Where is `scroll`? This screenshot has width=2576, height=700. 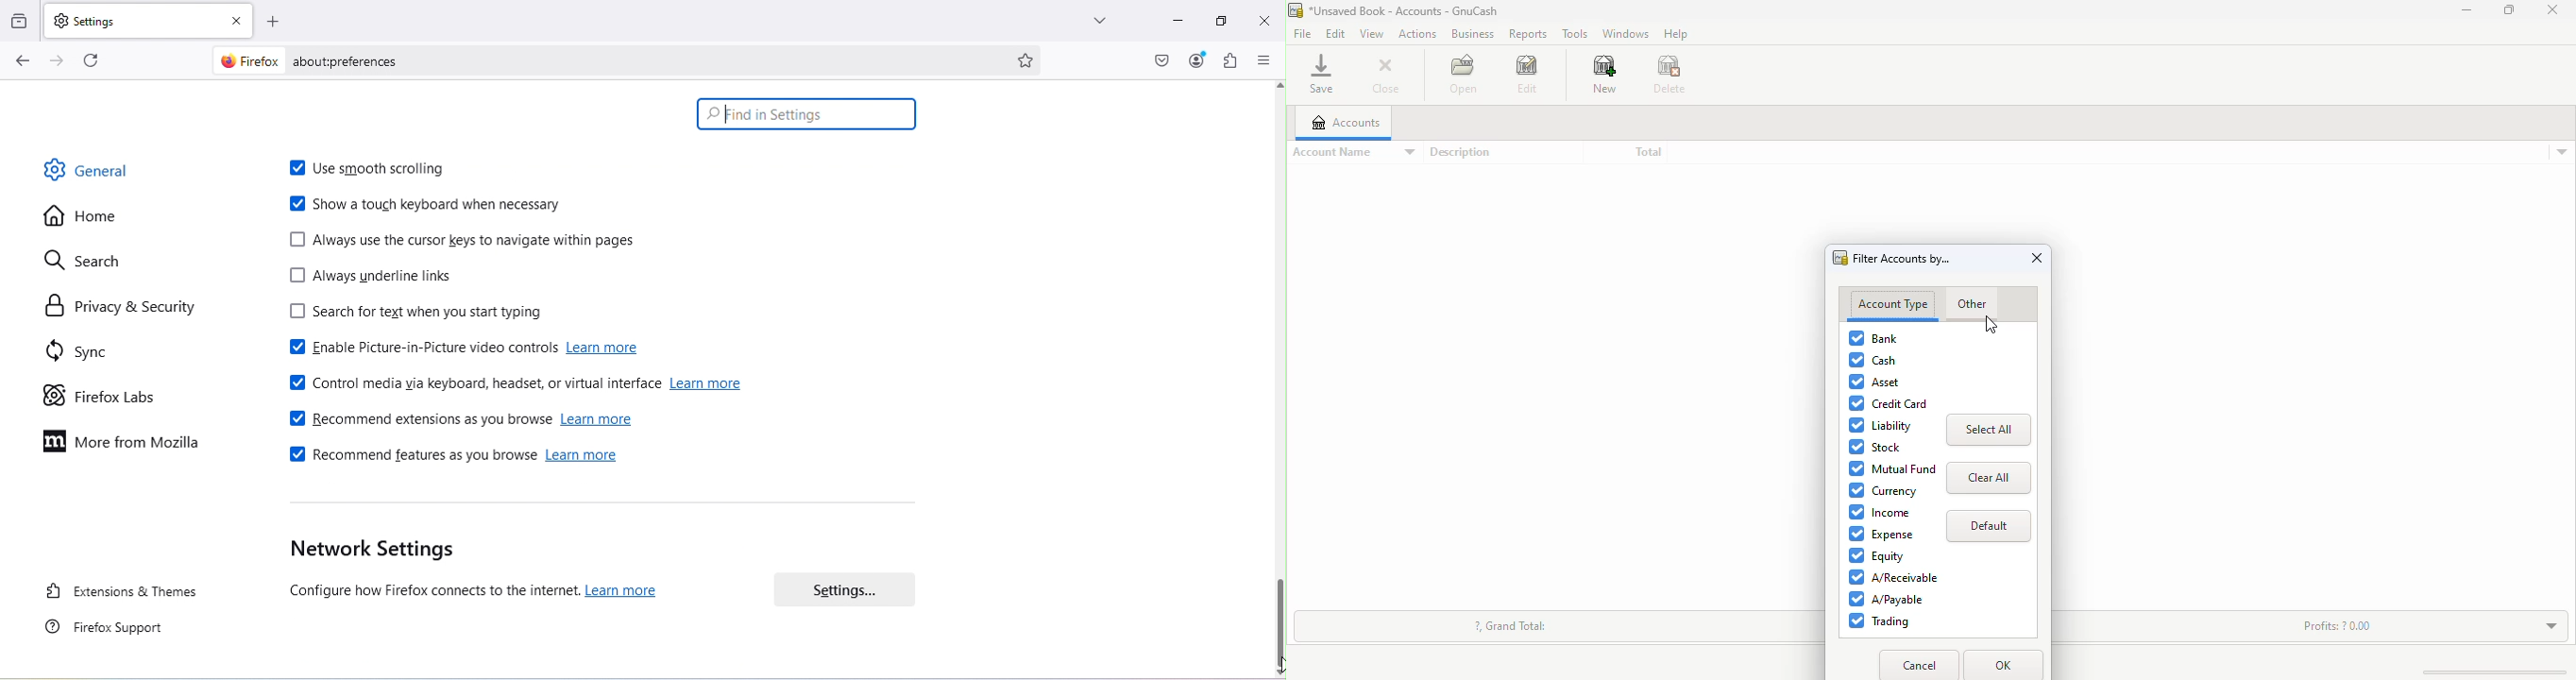 scroll is located at coordinates (2484, 672).